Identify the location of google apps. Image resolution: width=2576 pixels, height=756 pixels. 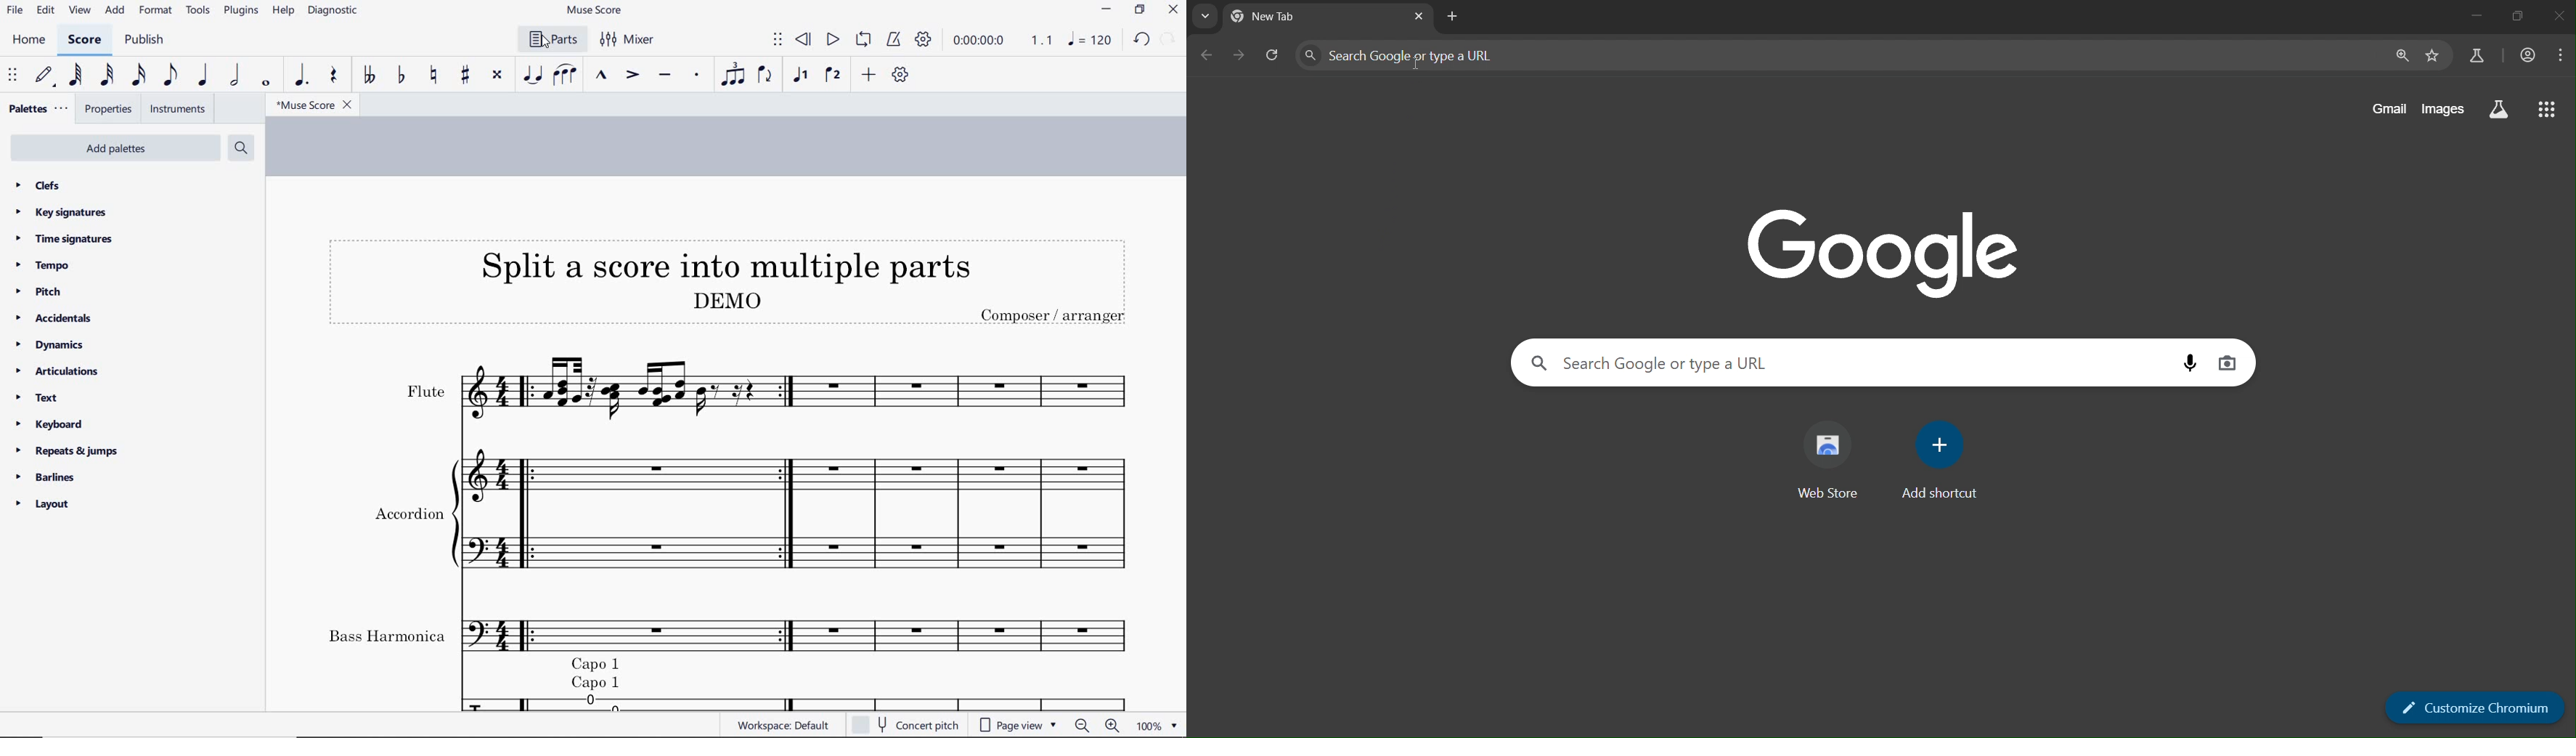
(2545, 108).